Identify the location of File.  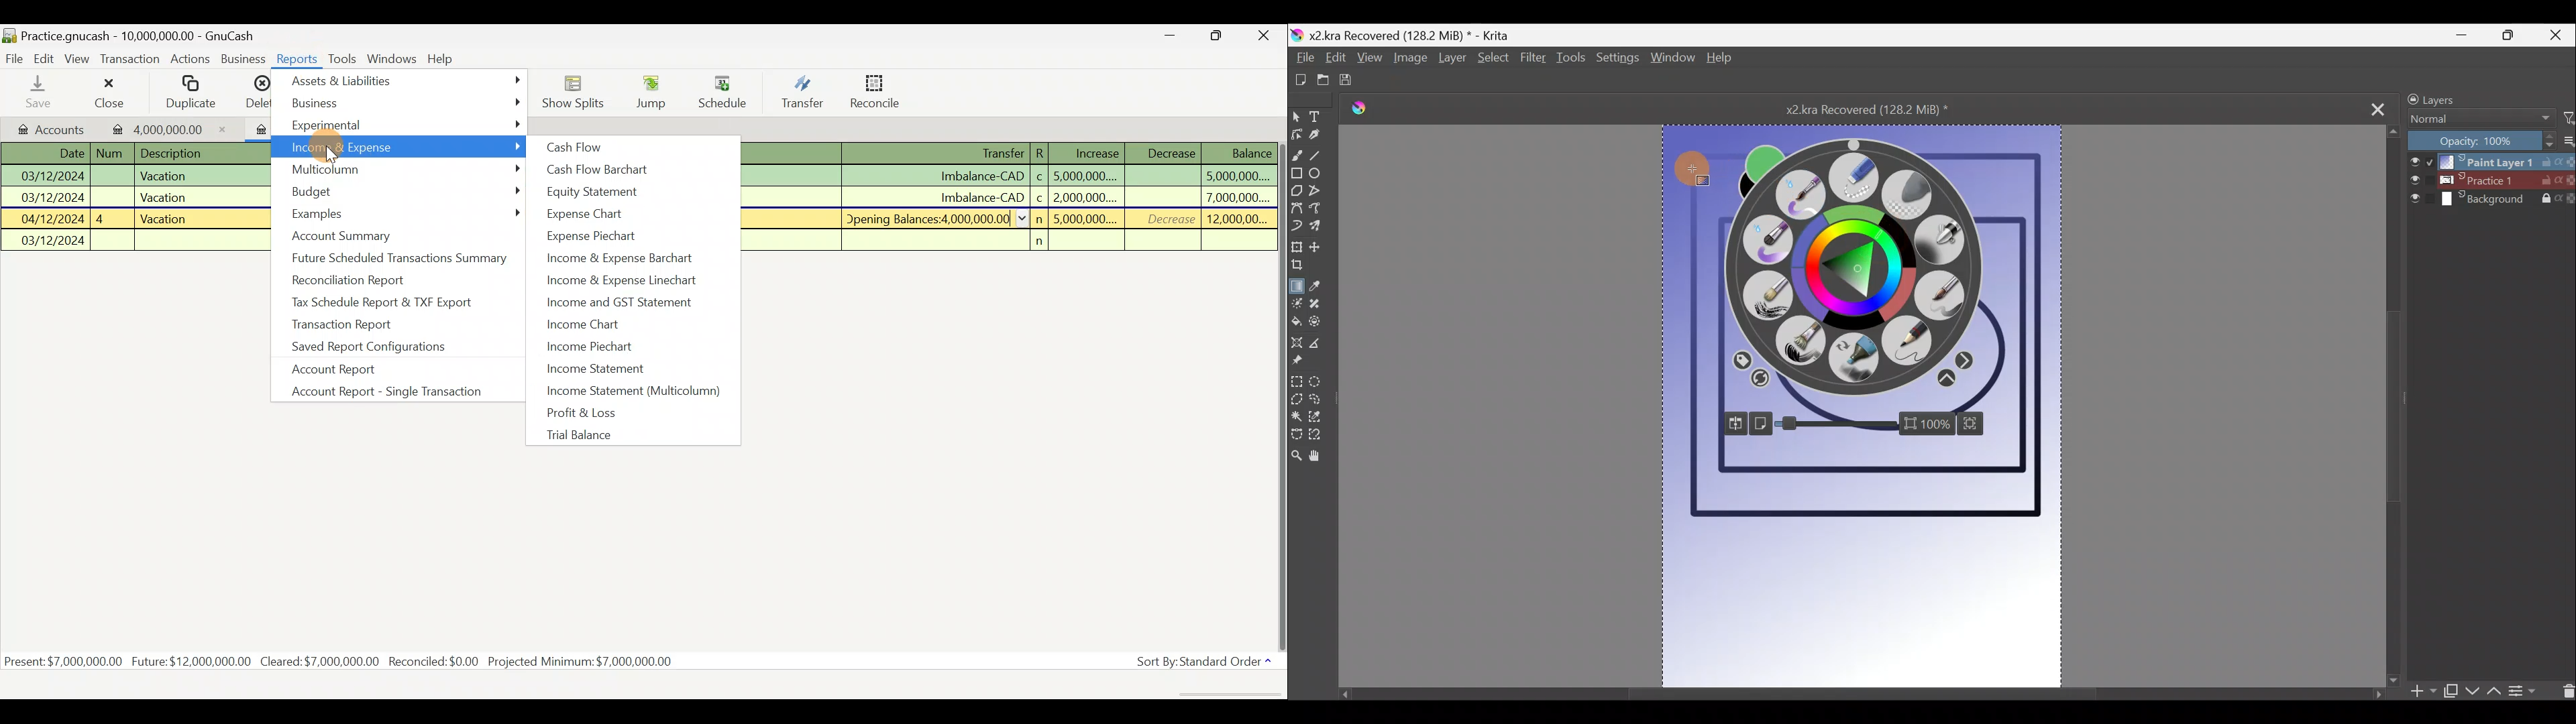
(15, 59).